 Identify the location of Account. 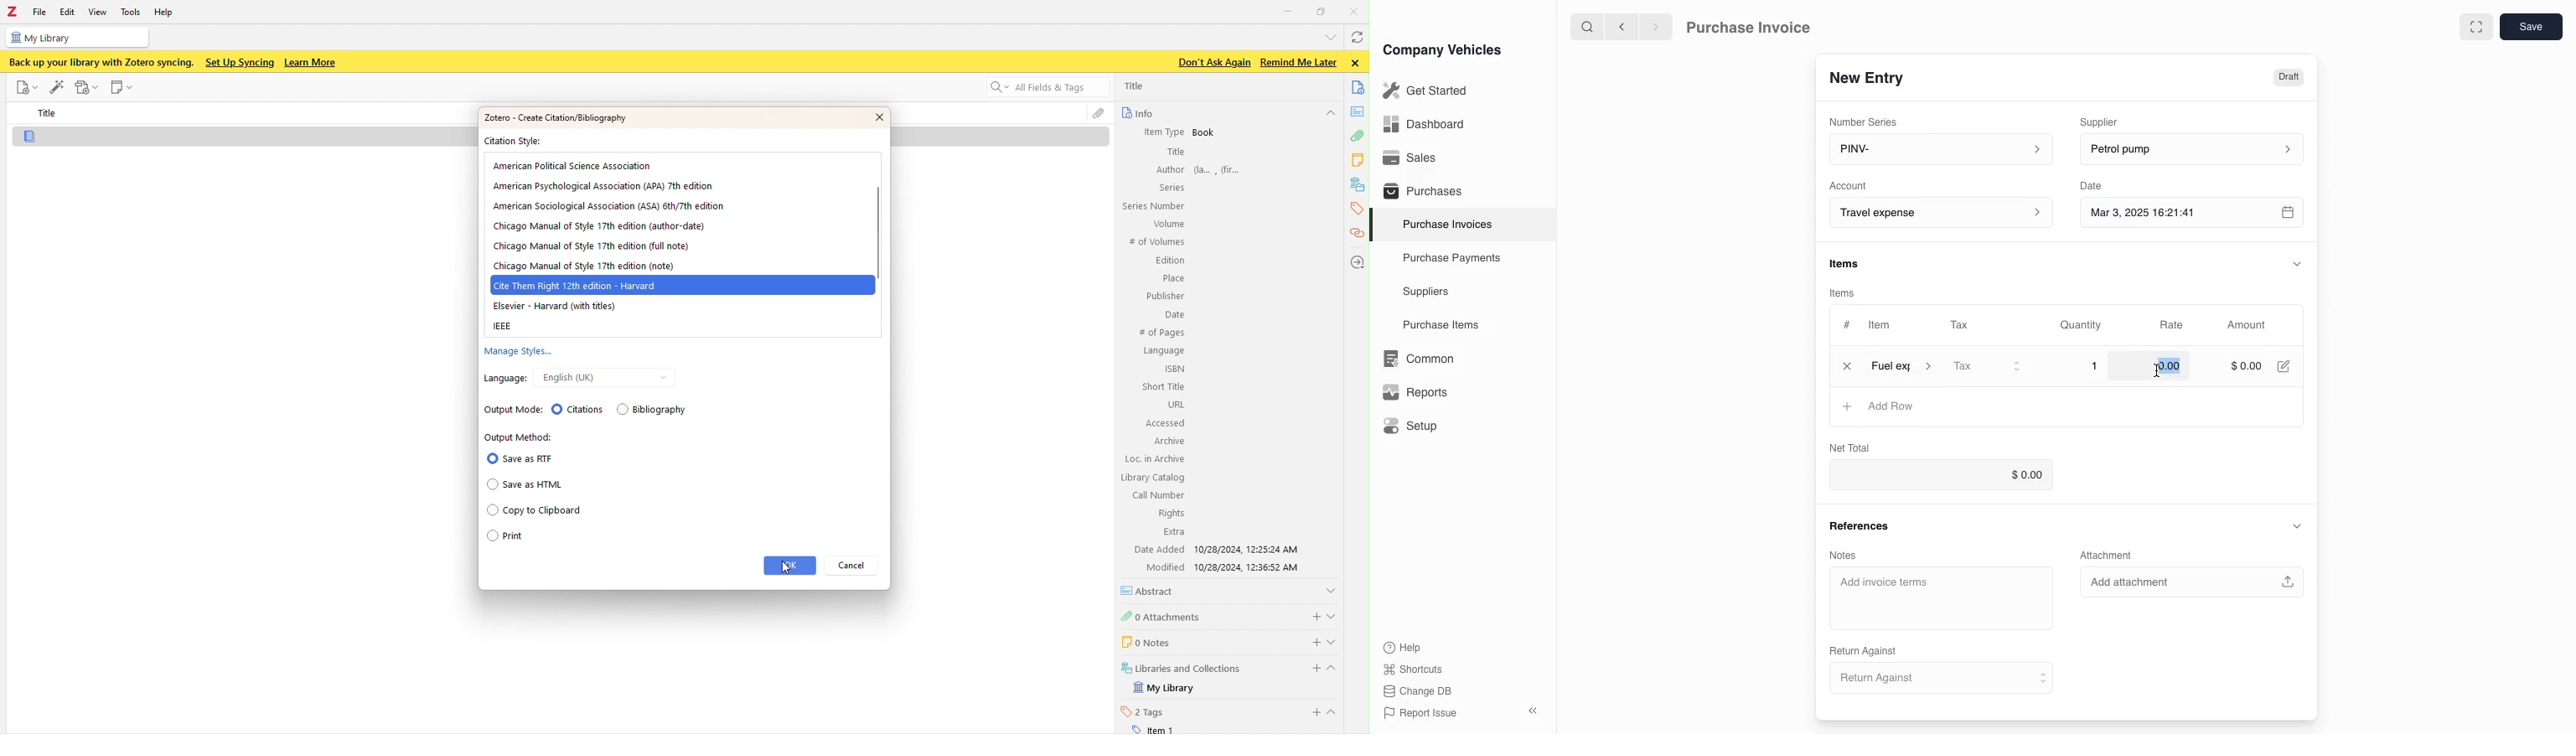
(1938, 213).